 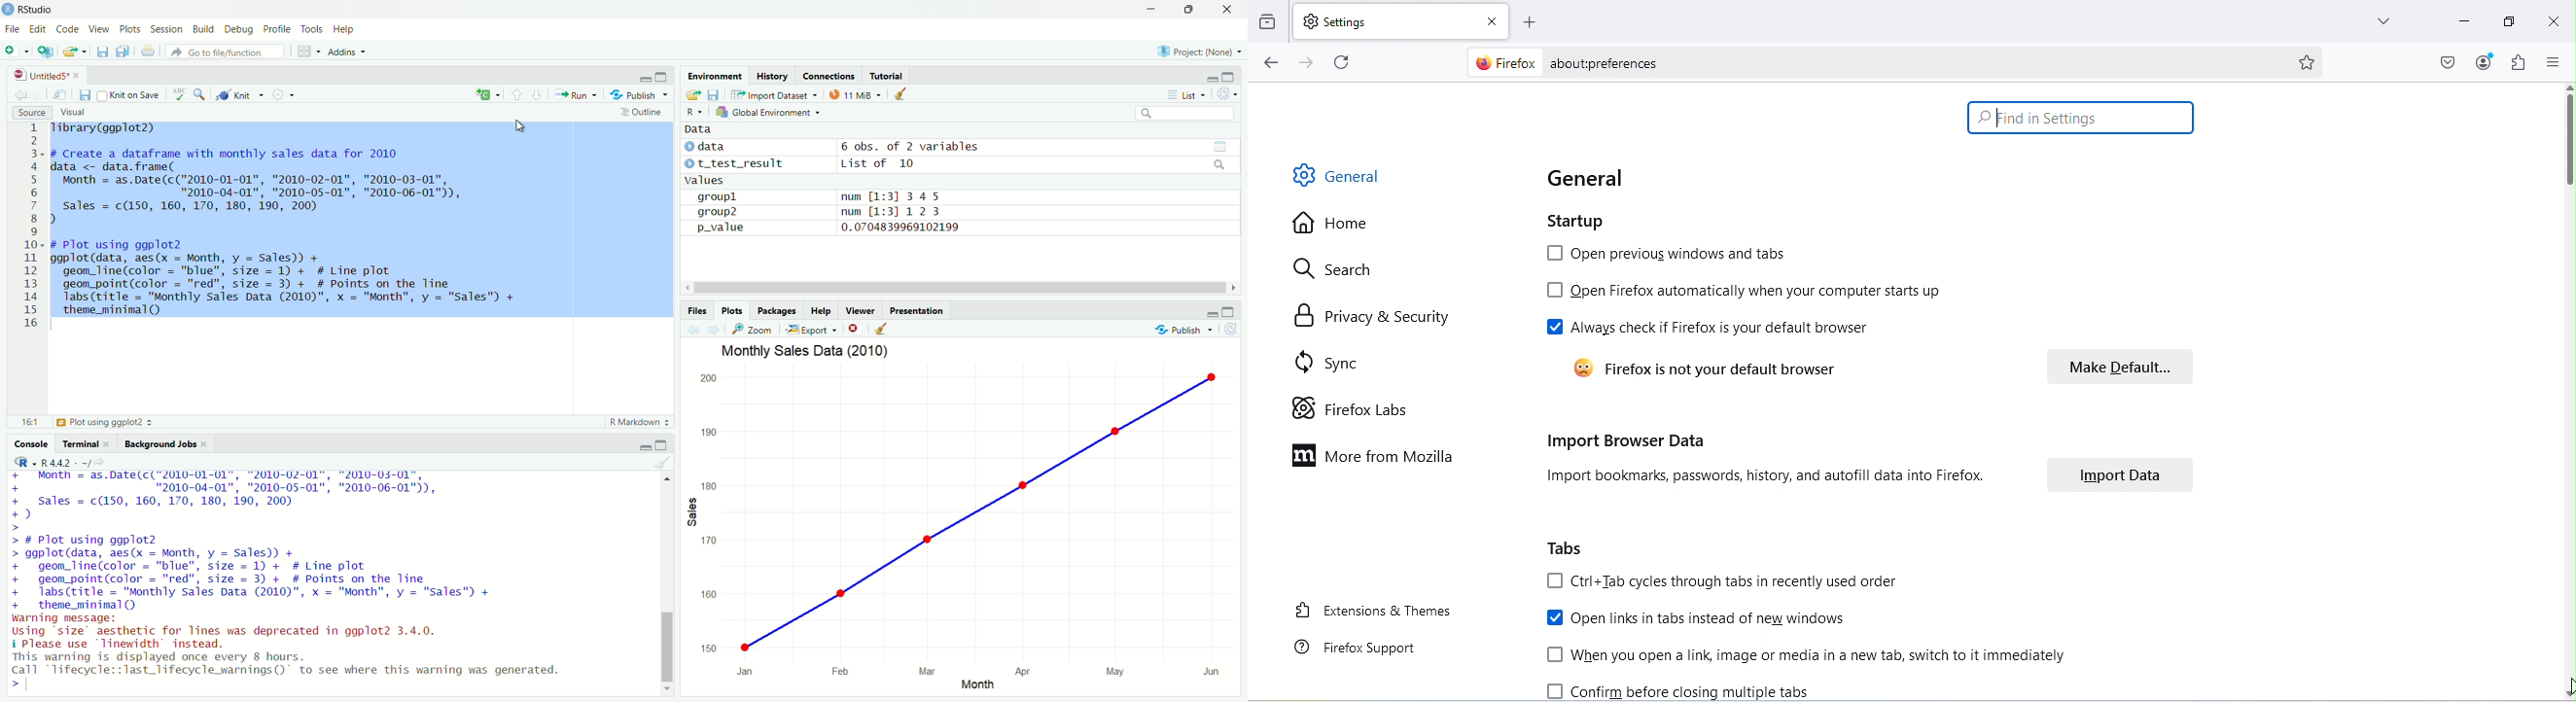 What do you see at coordinates (241, 94) in the screenshot?
I see ` Knit ` at bounding box center [241, 94].